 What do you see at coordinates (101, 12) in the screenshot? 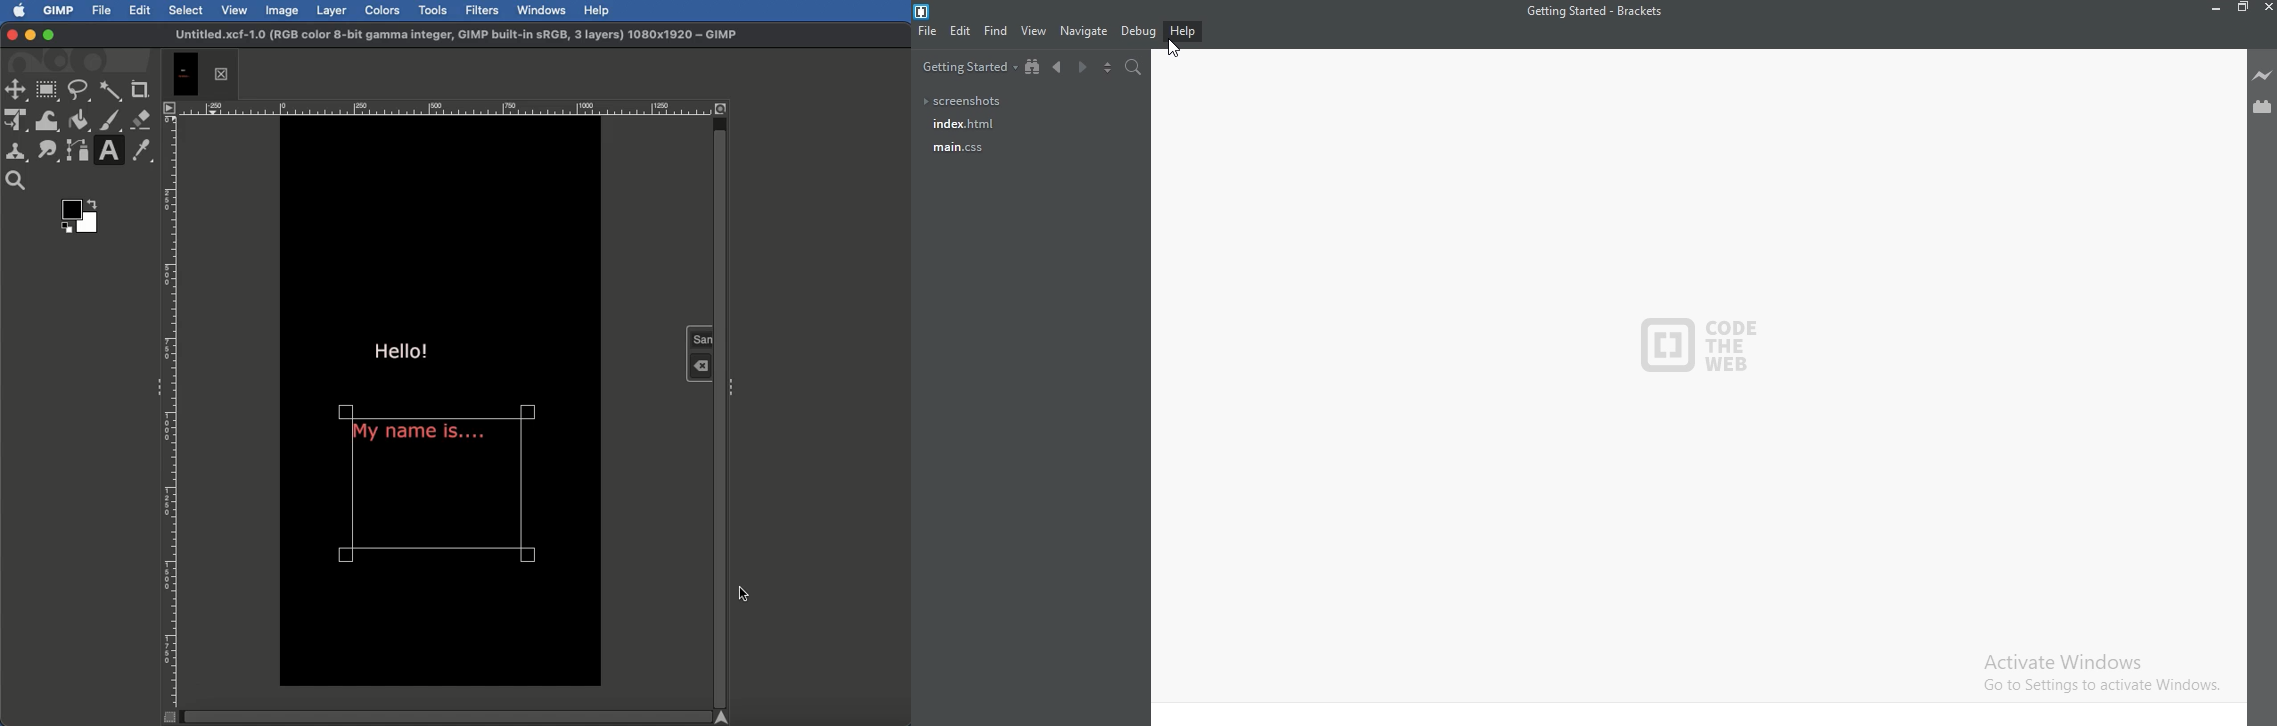
I see `File` at bounding box center [101, 12].